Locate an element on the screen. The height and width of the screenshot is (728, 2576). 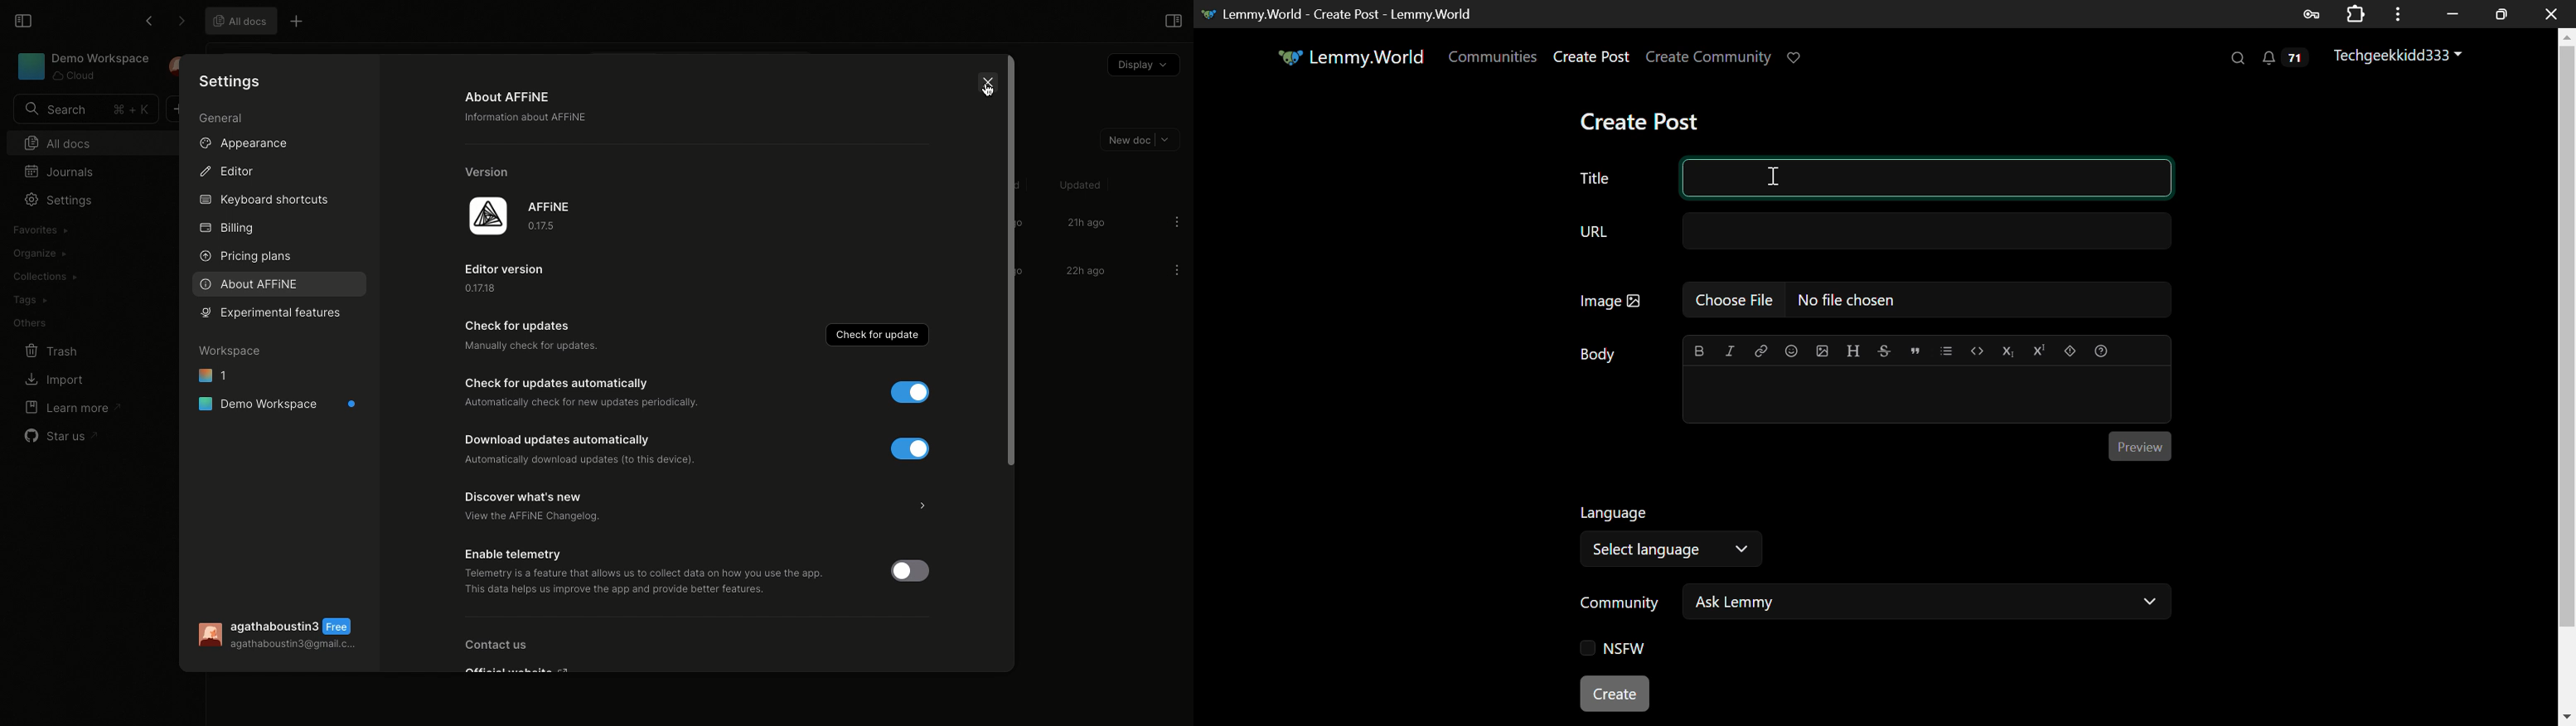
Forward is located at coordinates (181, 22).